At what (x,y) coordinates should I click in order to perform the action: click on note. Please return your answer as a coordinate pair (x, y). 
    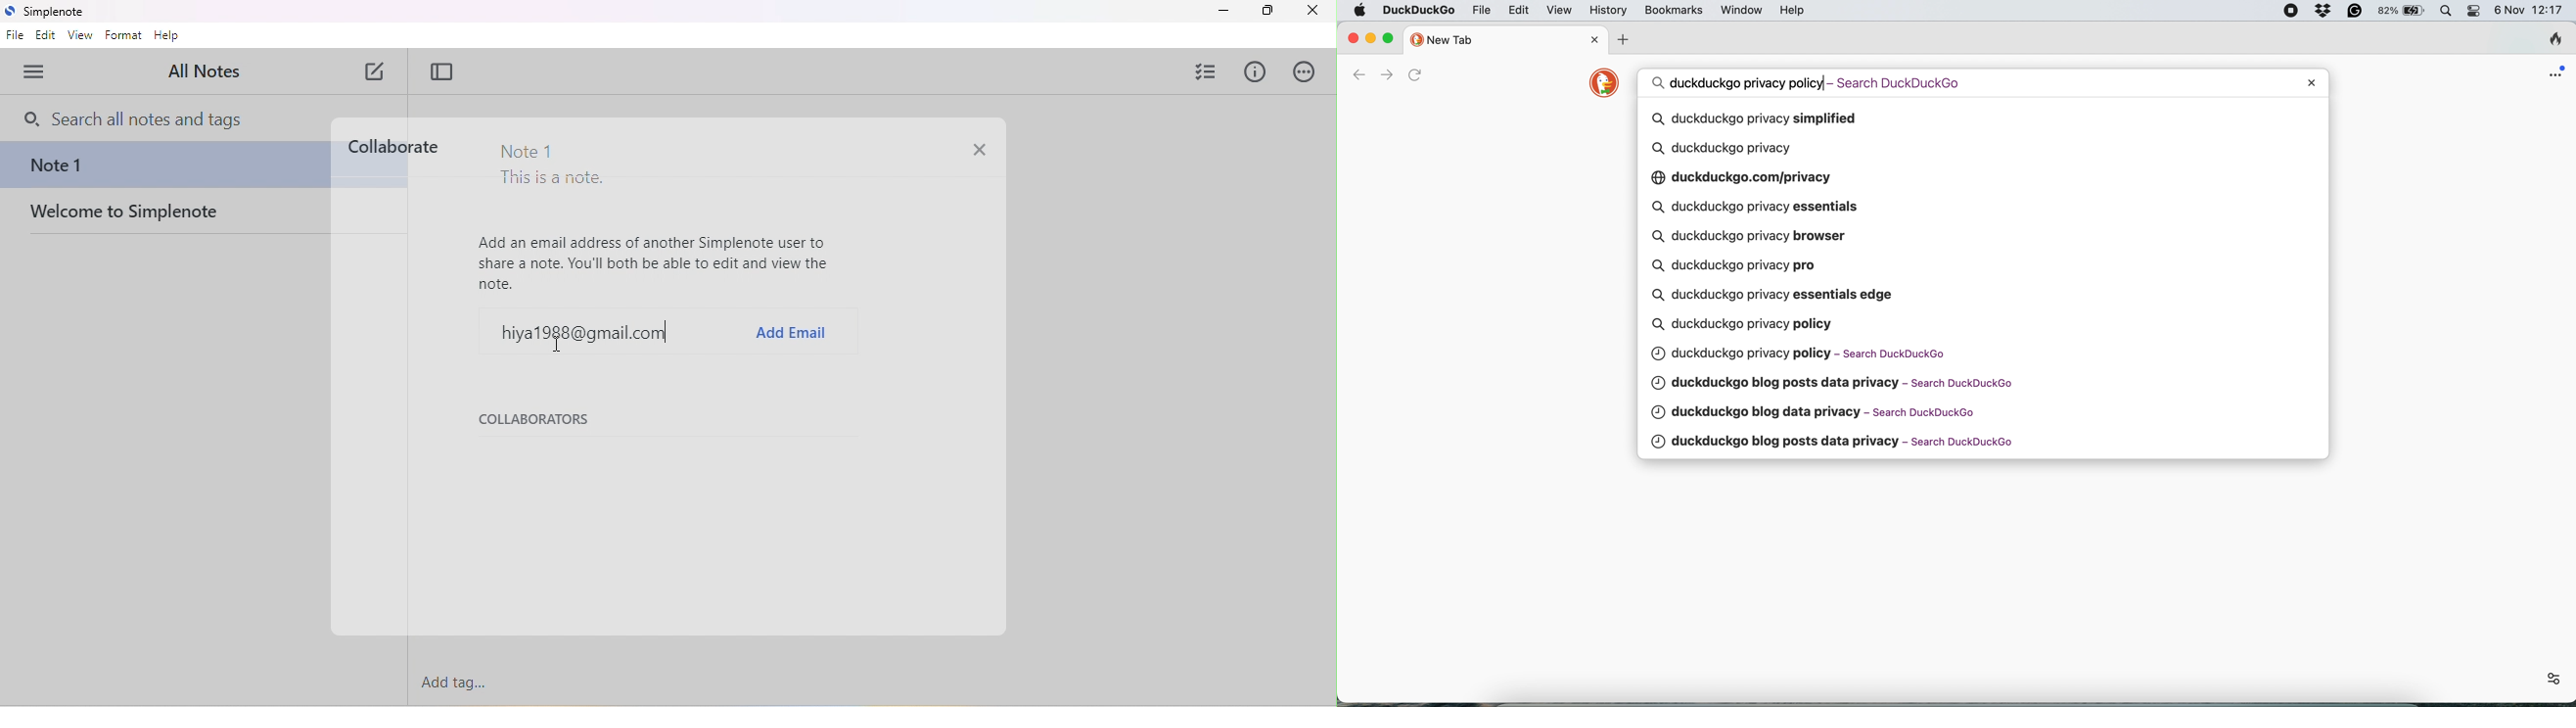
    Looking at the image, I should click on (162, 167).